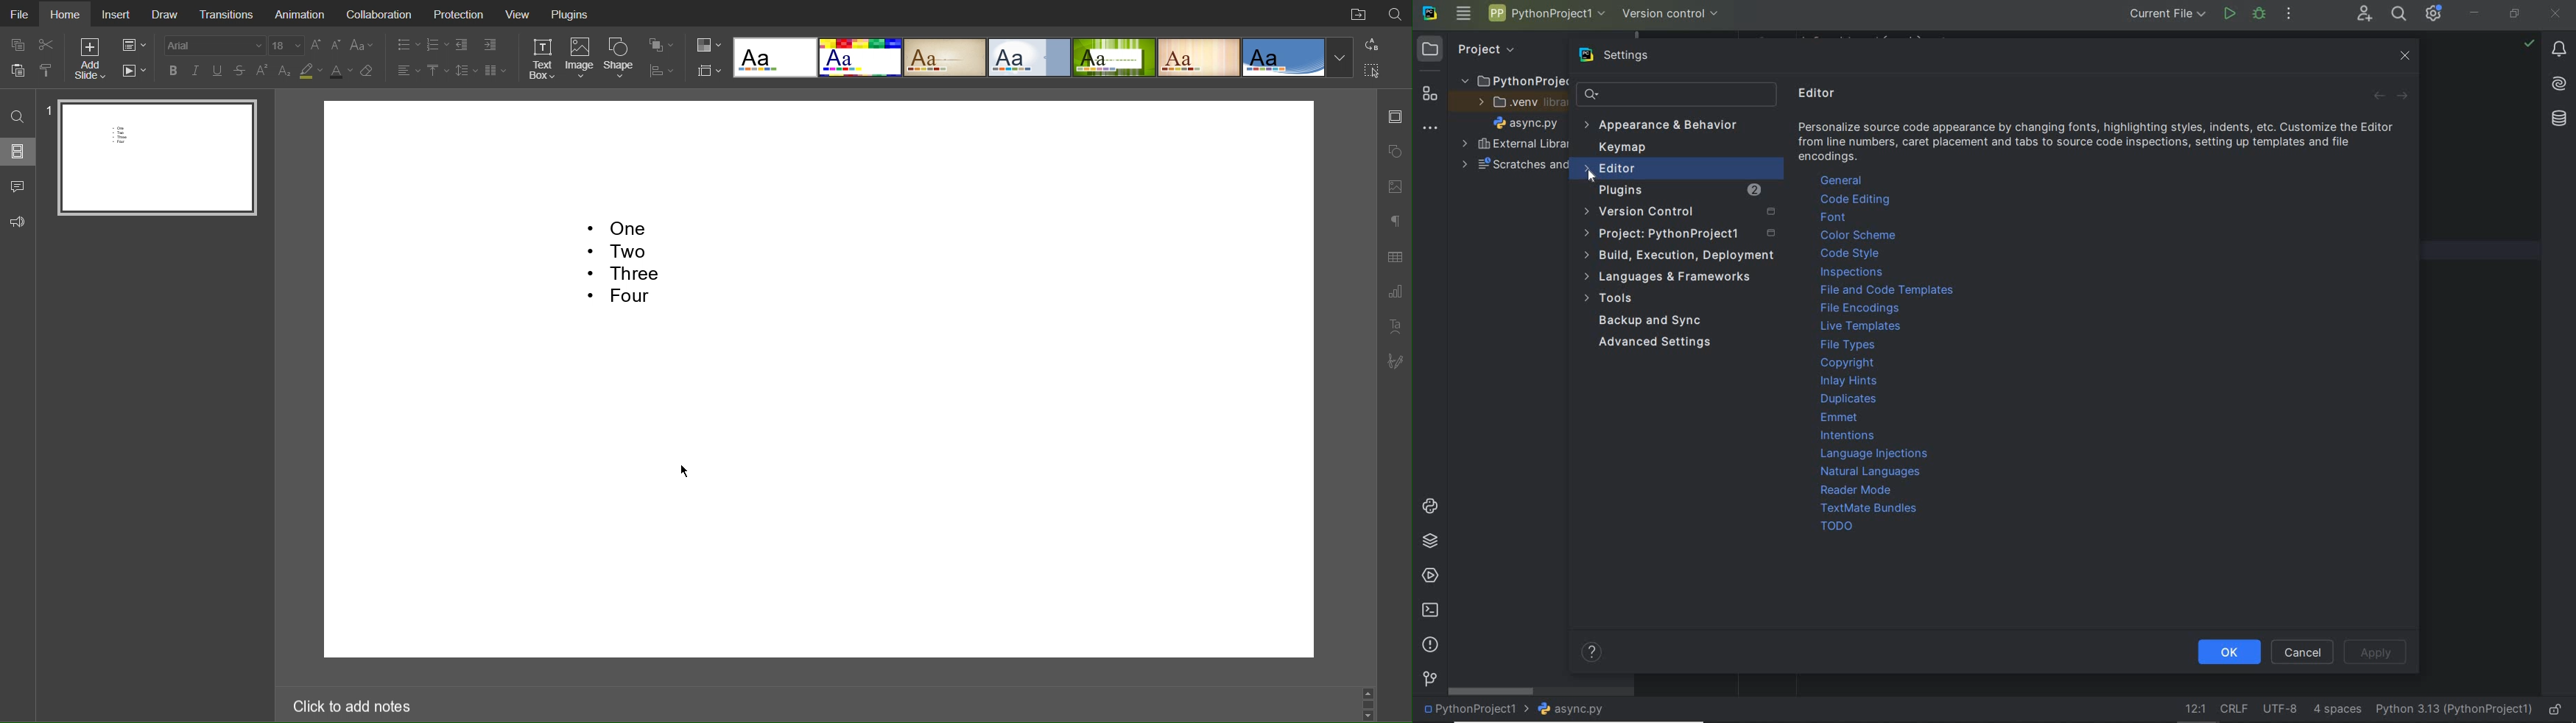  Describe the element at coordinates (622, 61) in the screenshot. I see `Shape` at that location.